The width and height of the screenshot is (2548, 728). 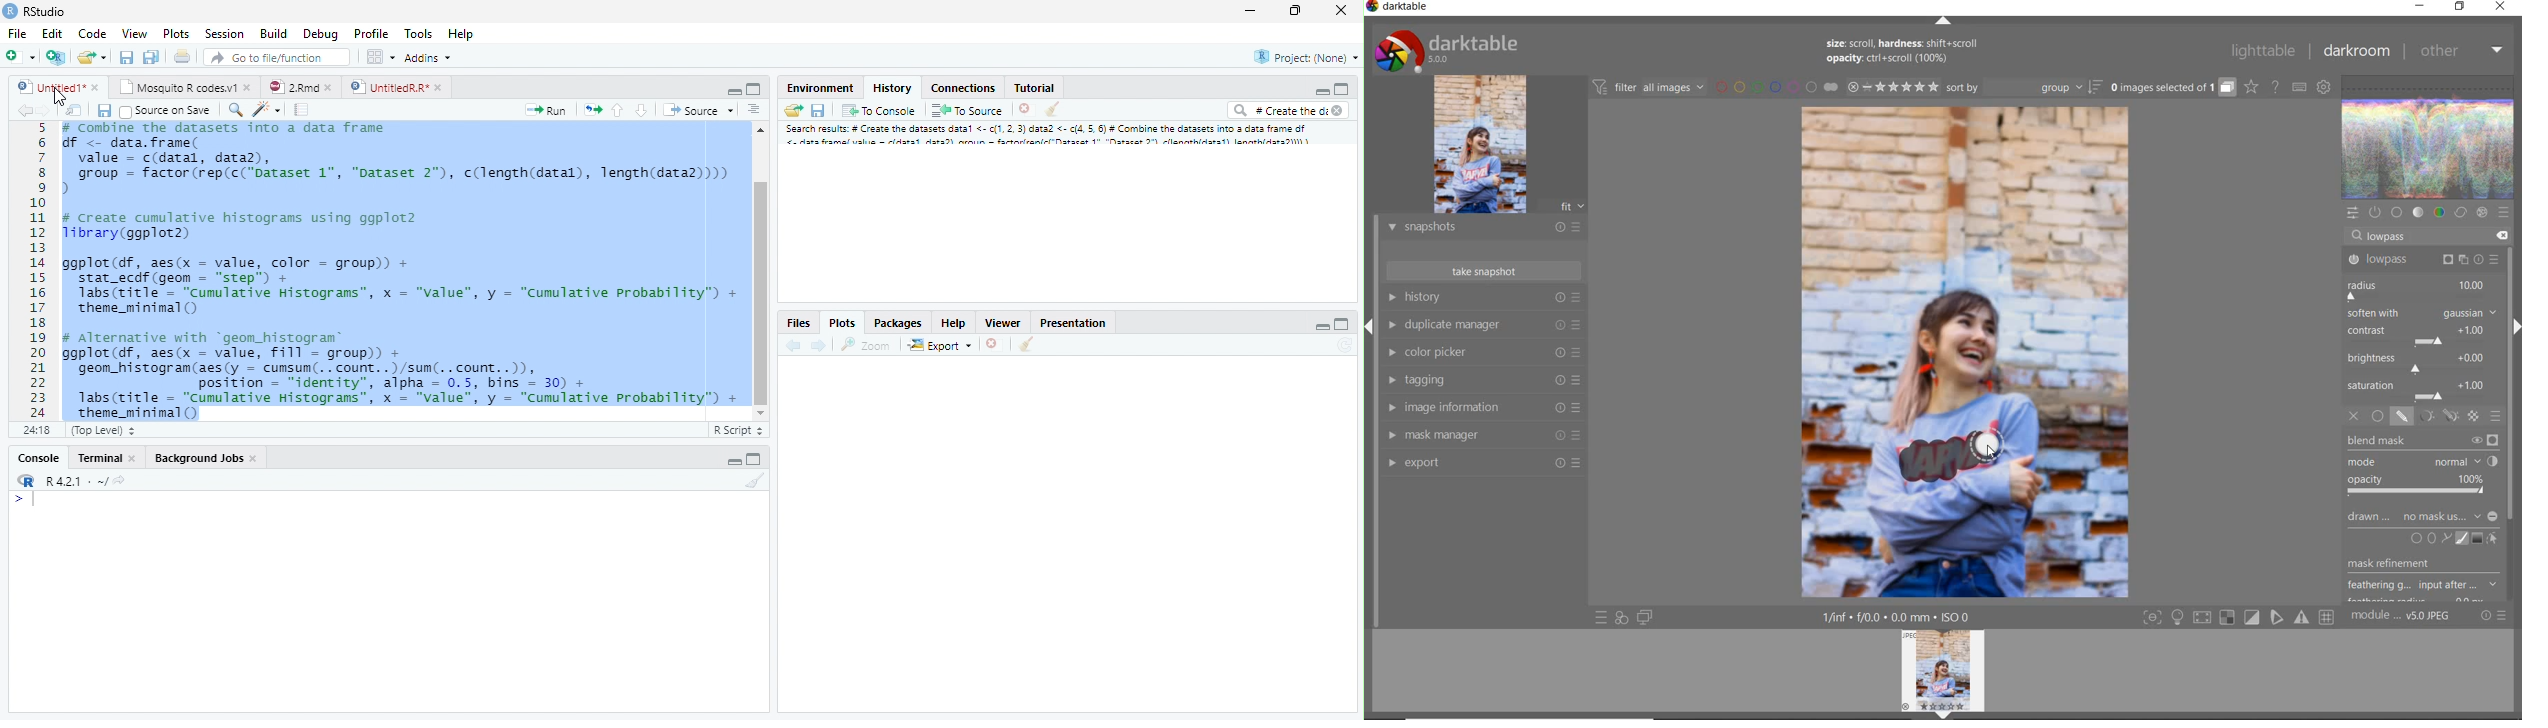 I want to click on take snapshots, so click(x=1483, y=272).